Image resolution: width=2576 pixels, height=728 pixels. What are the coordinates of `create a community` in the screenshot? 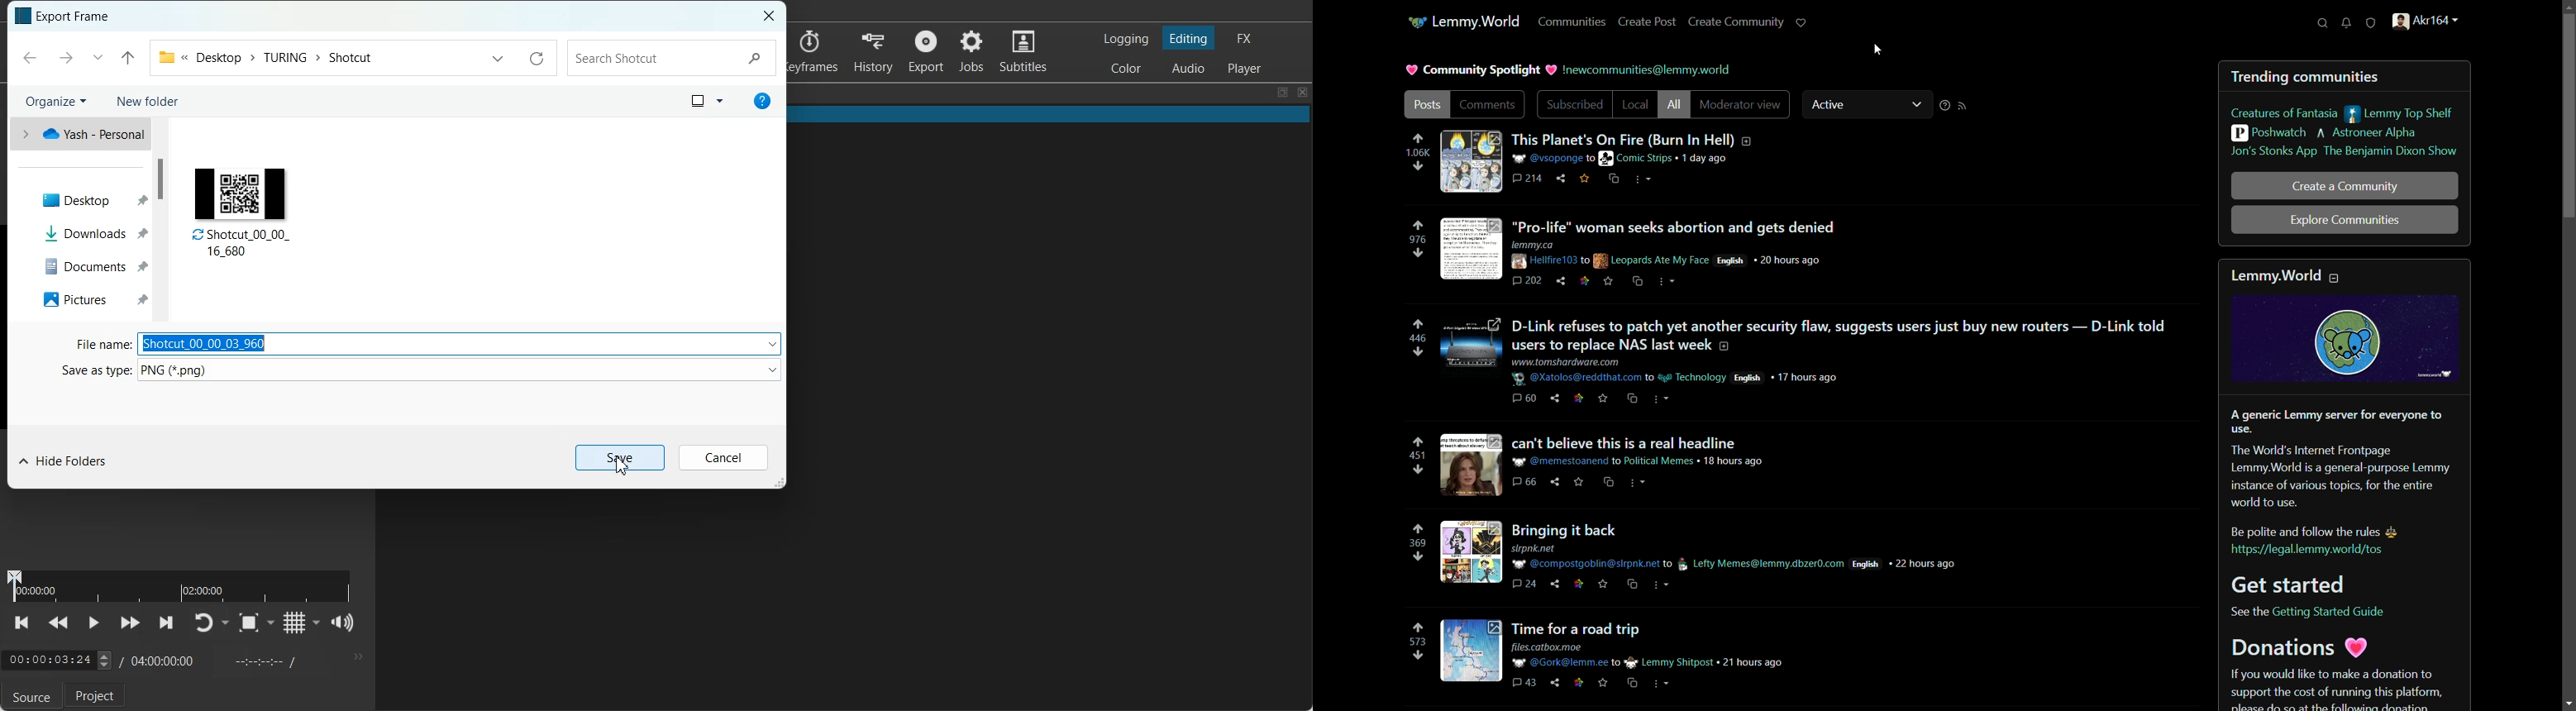 It's located at (2344, 186).